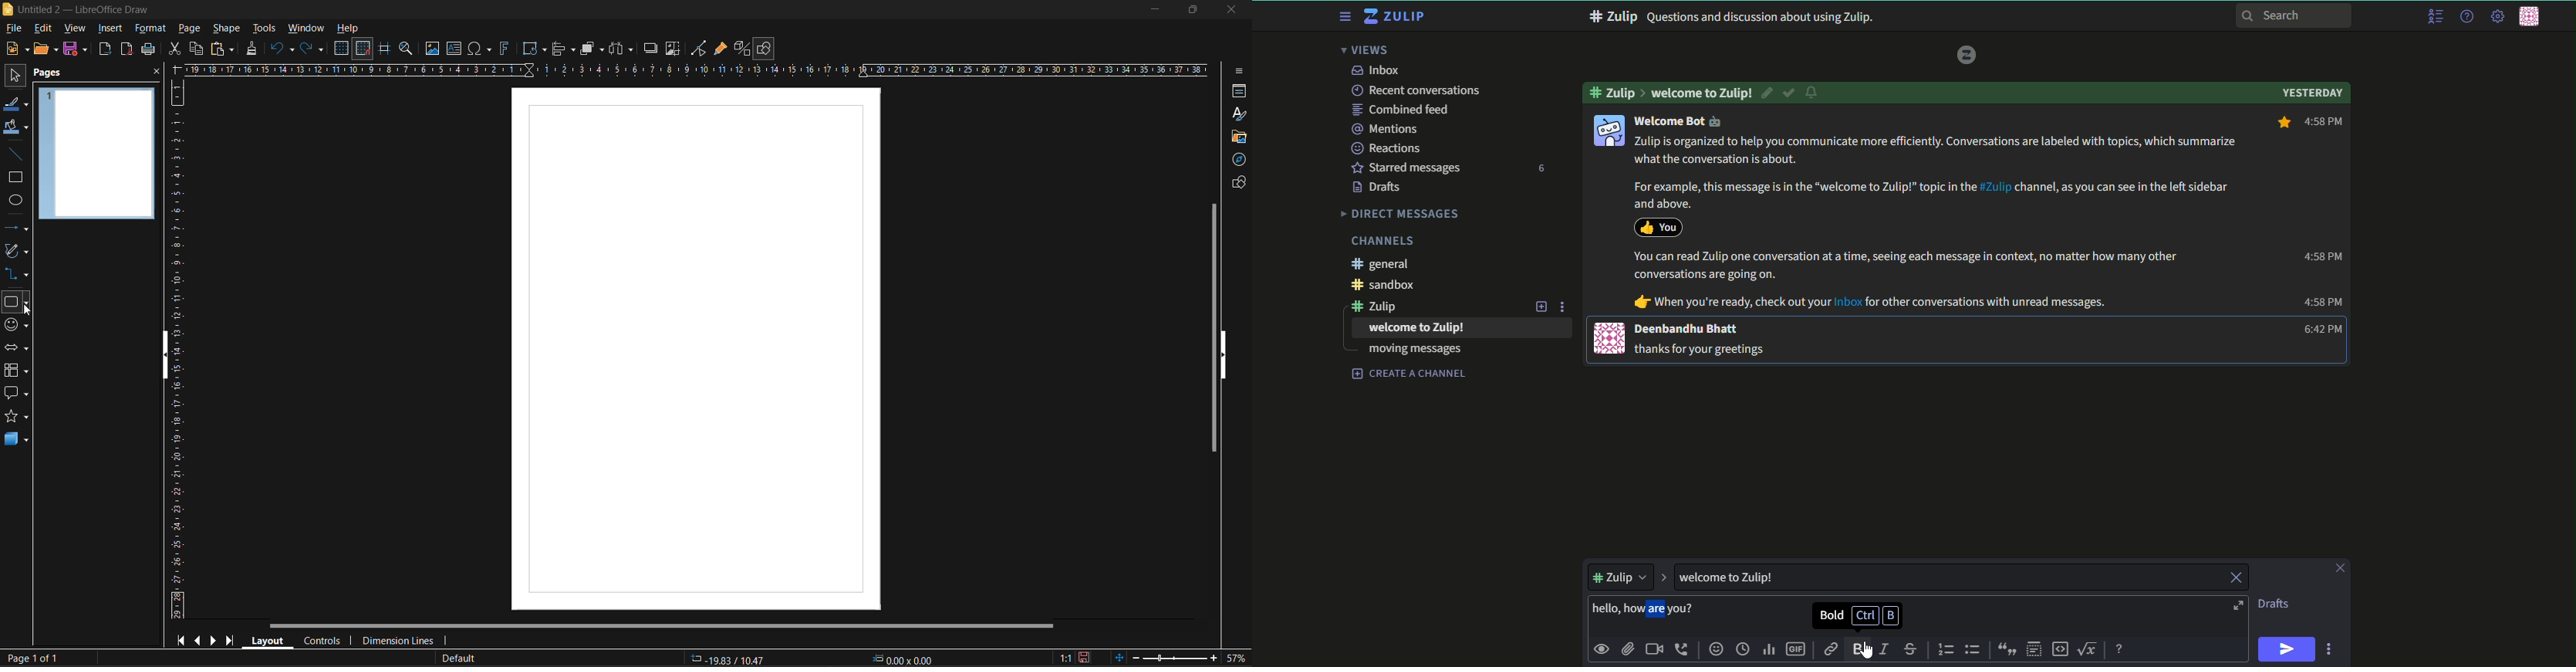 This screenshot has width=2576, height=672. I want to click on copy, so click(196, 49).